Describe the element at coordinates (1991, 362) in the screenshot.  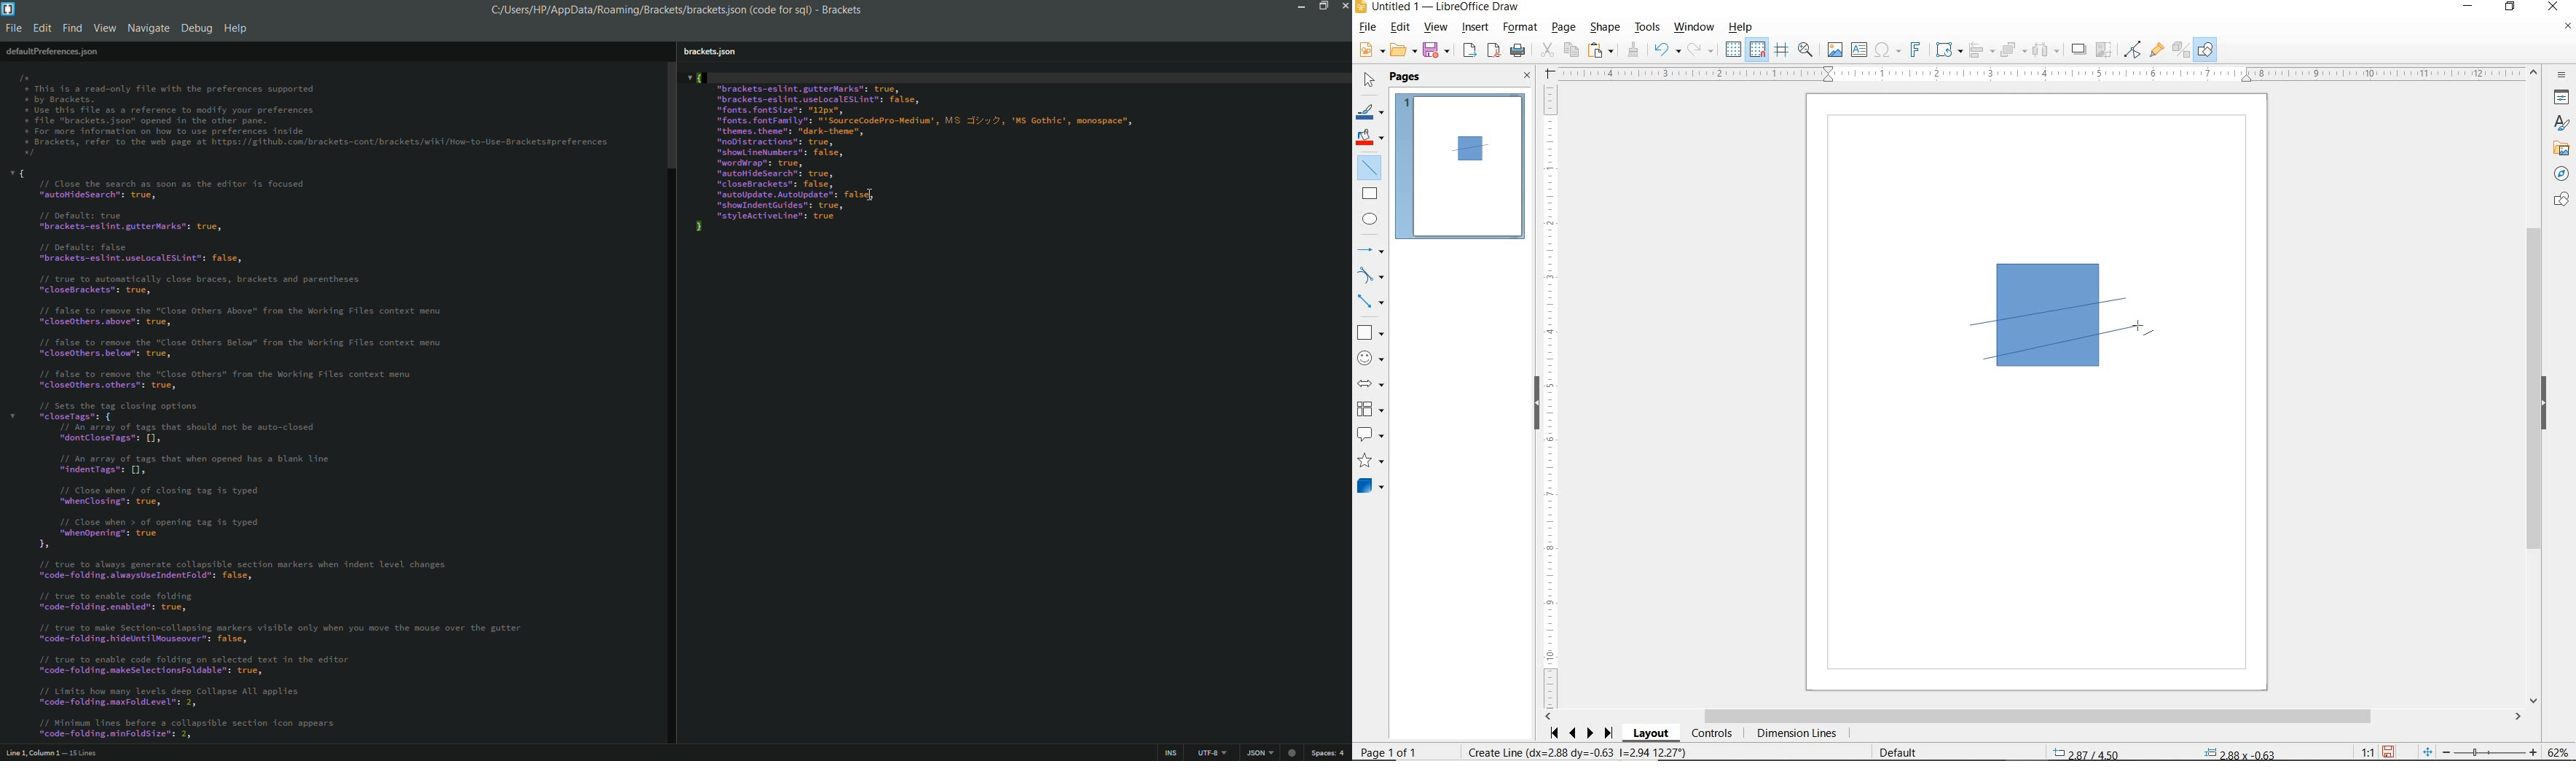
I see `LINE TOOL` at that location.